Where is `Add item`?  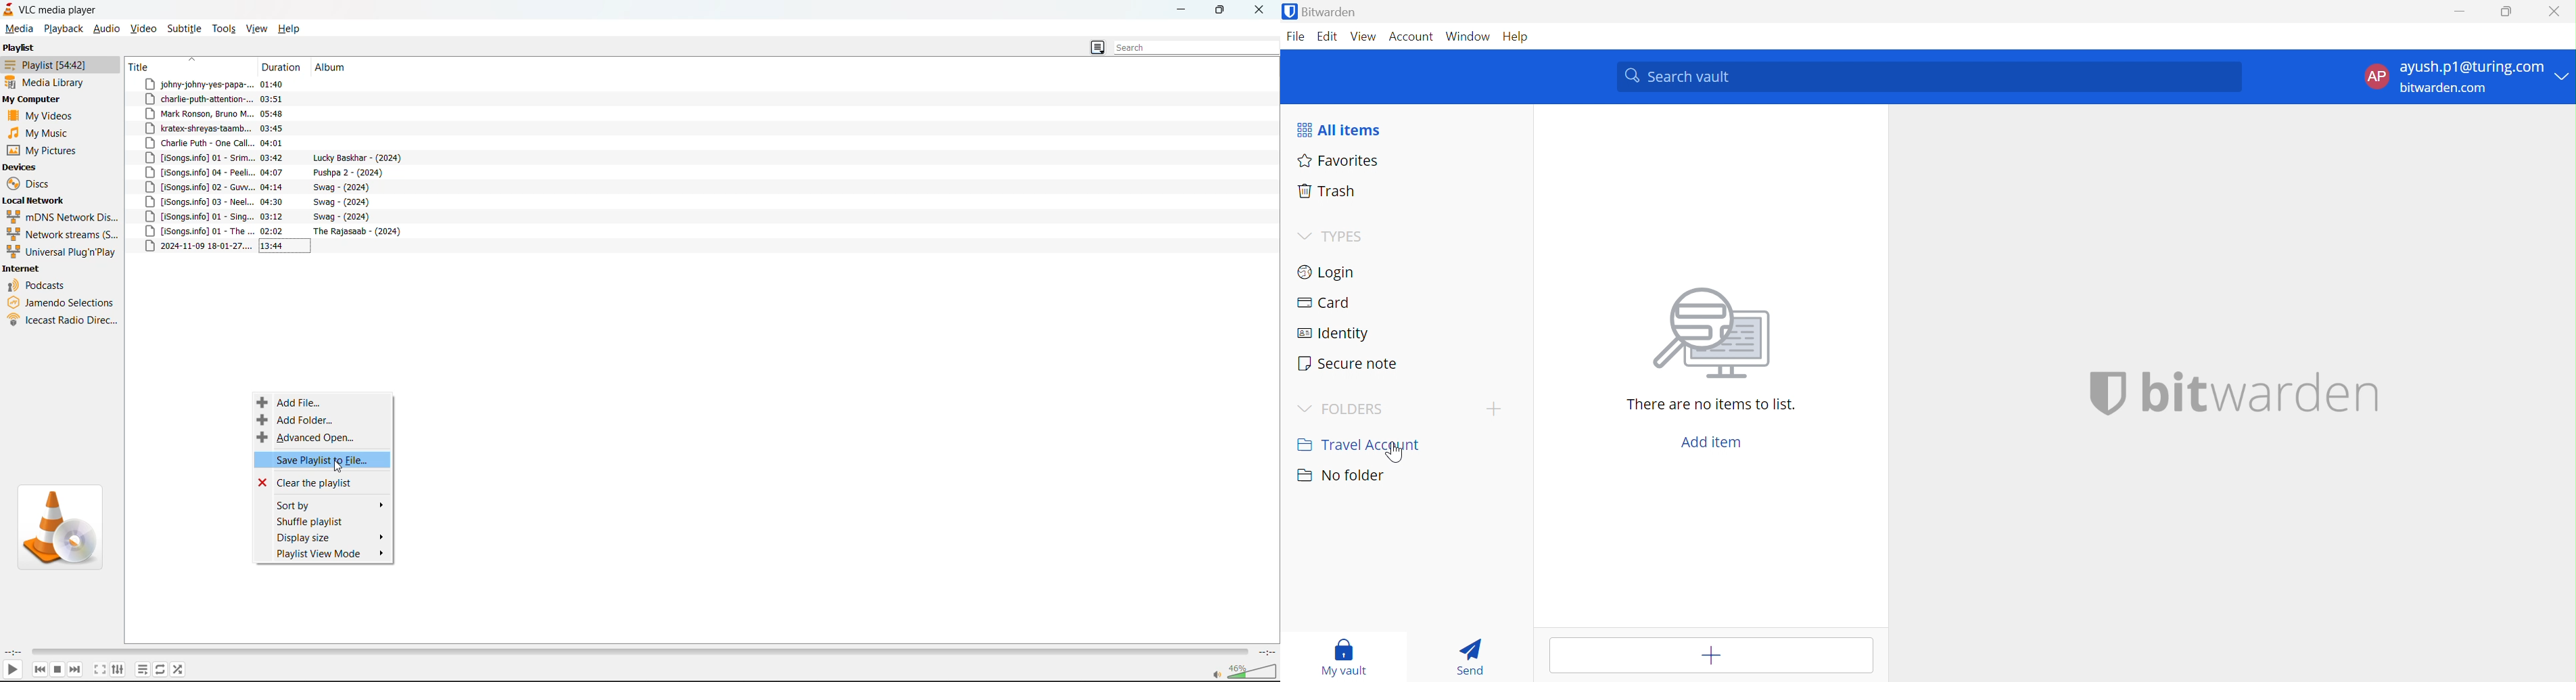 Add item is located at coordinates (1714, 439).